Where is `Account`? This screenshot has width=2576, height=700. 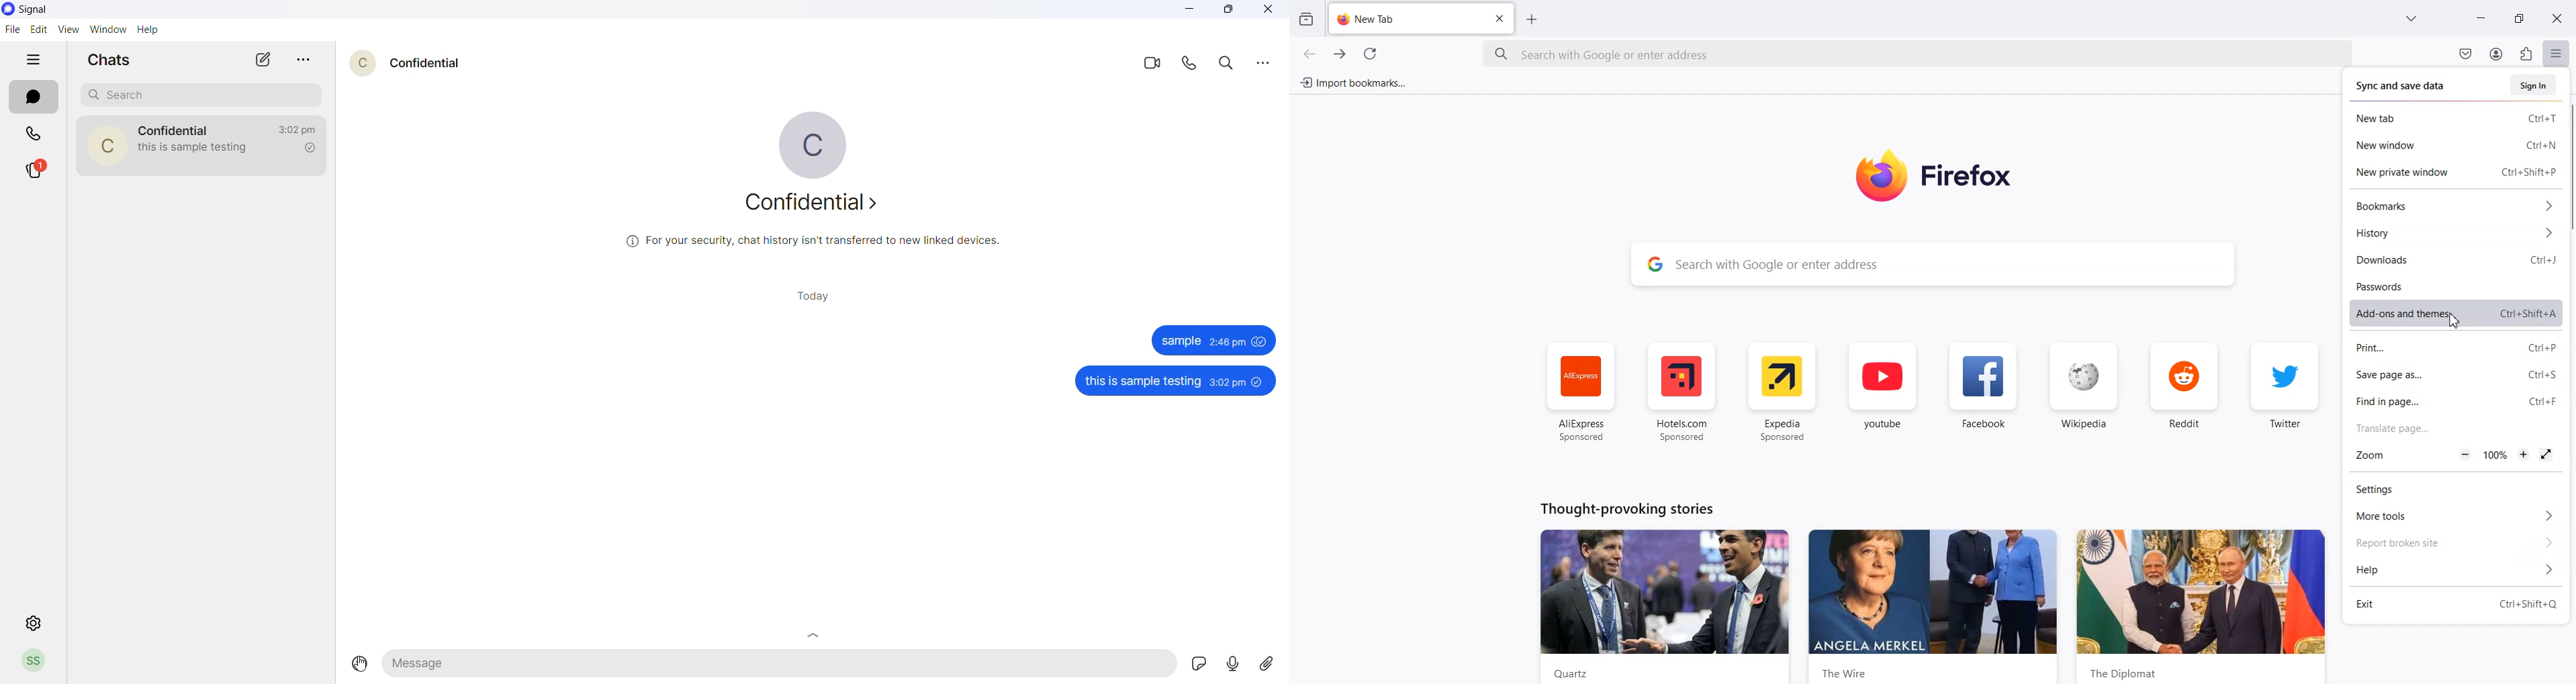
Account is located at coordinates (2497, 54).